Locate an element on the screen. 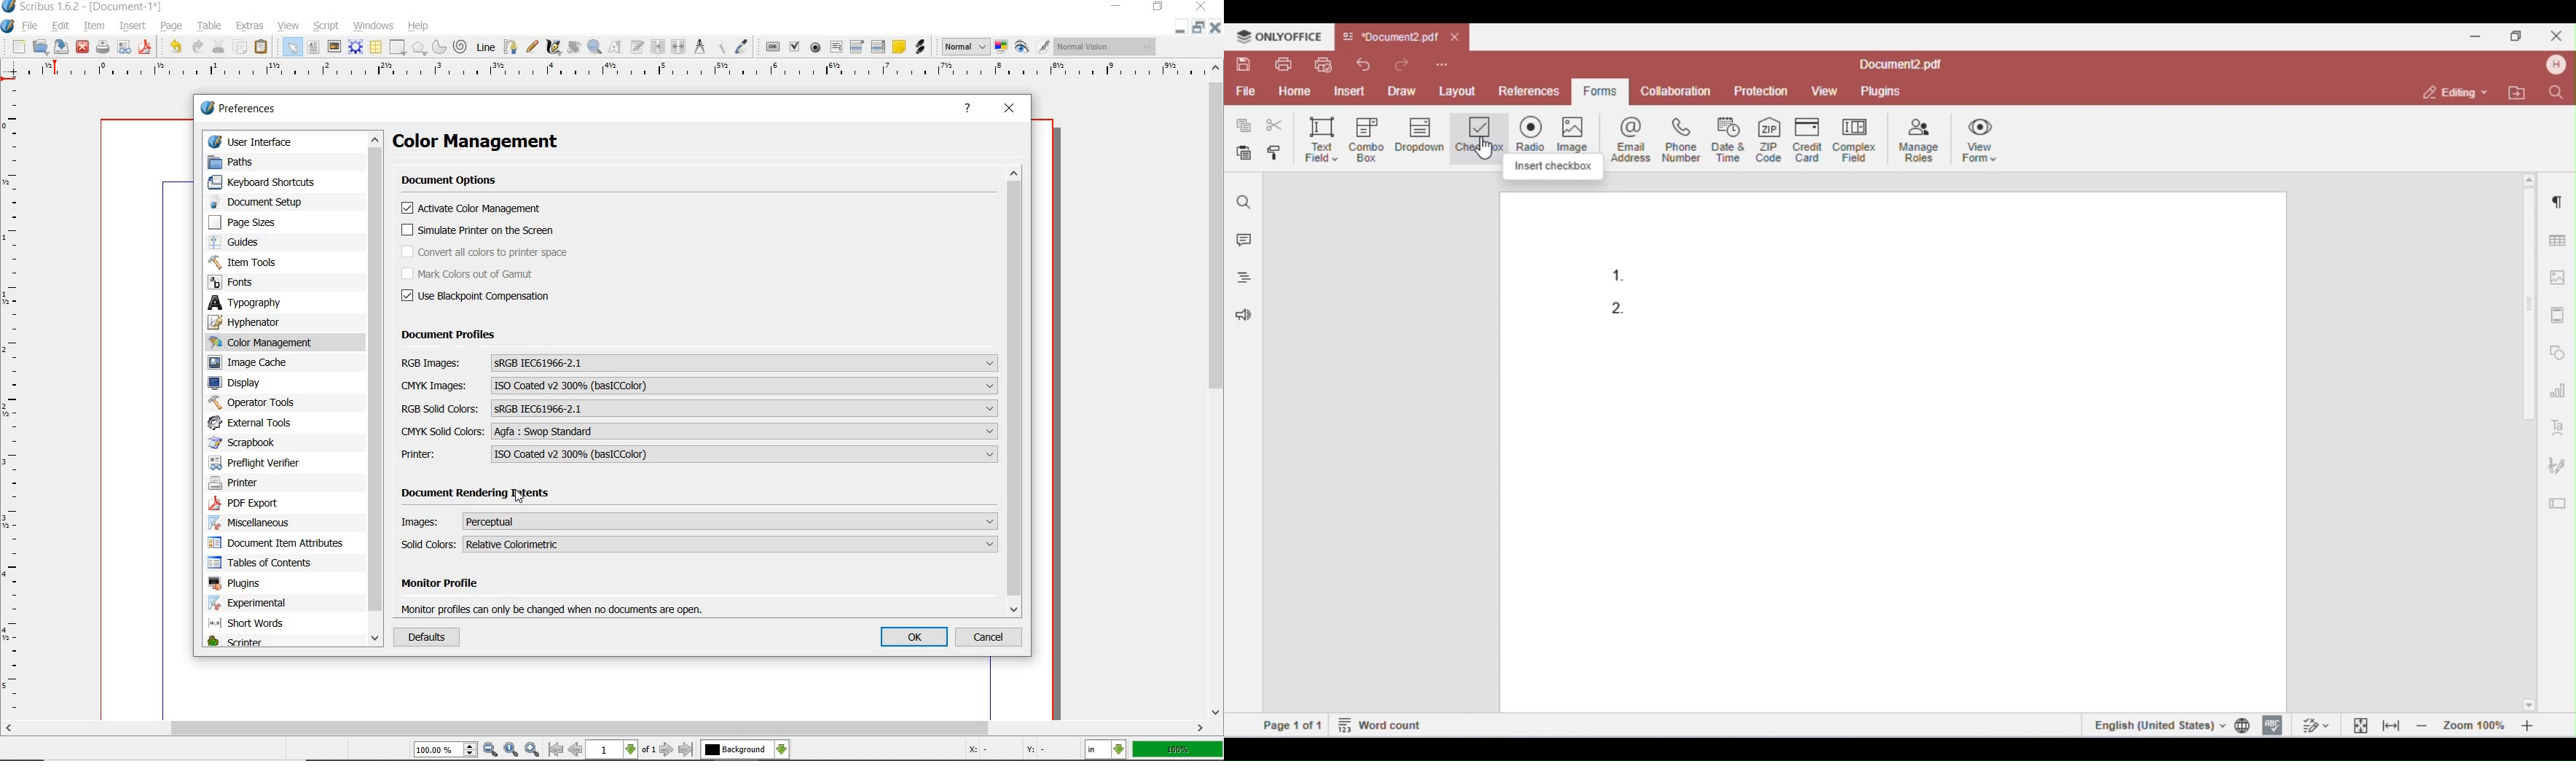 The image size is (2576, 784). close is located at coordinates (1201, 7).